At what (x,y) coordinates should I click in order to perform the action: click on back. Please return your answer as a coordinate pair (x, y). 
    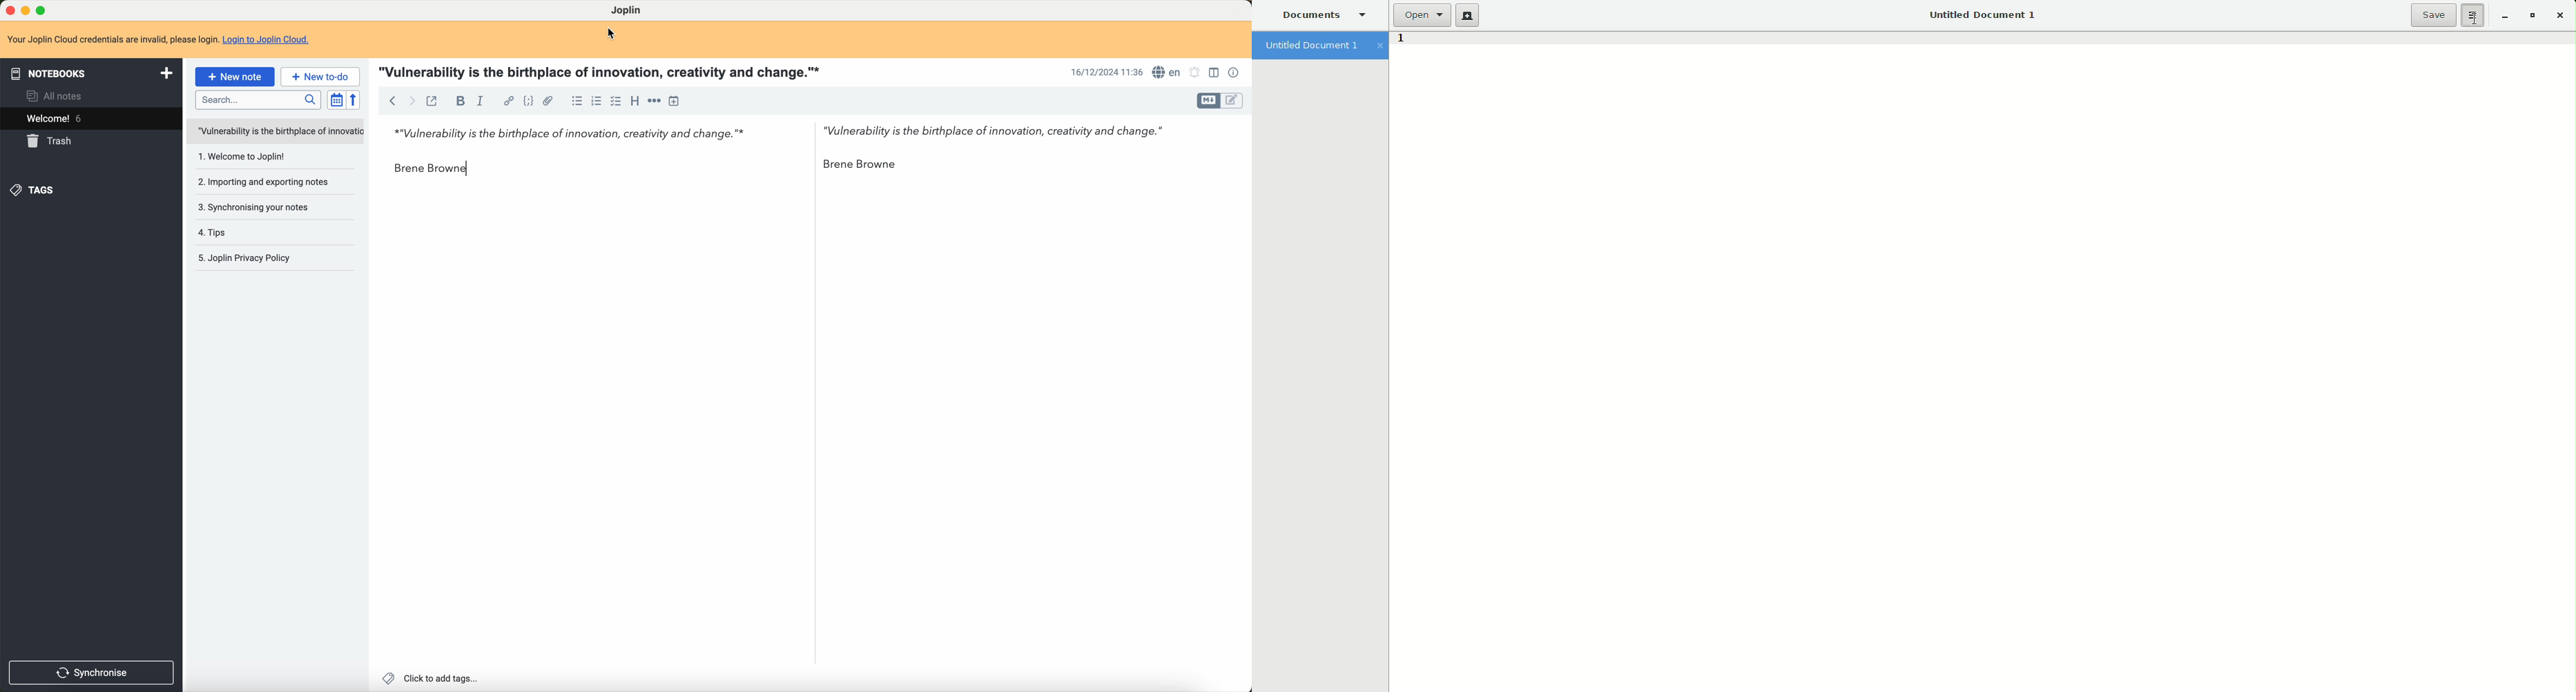
    Looking at the image, I should click on (393, 101).